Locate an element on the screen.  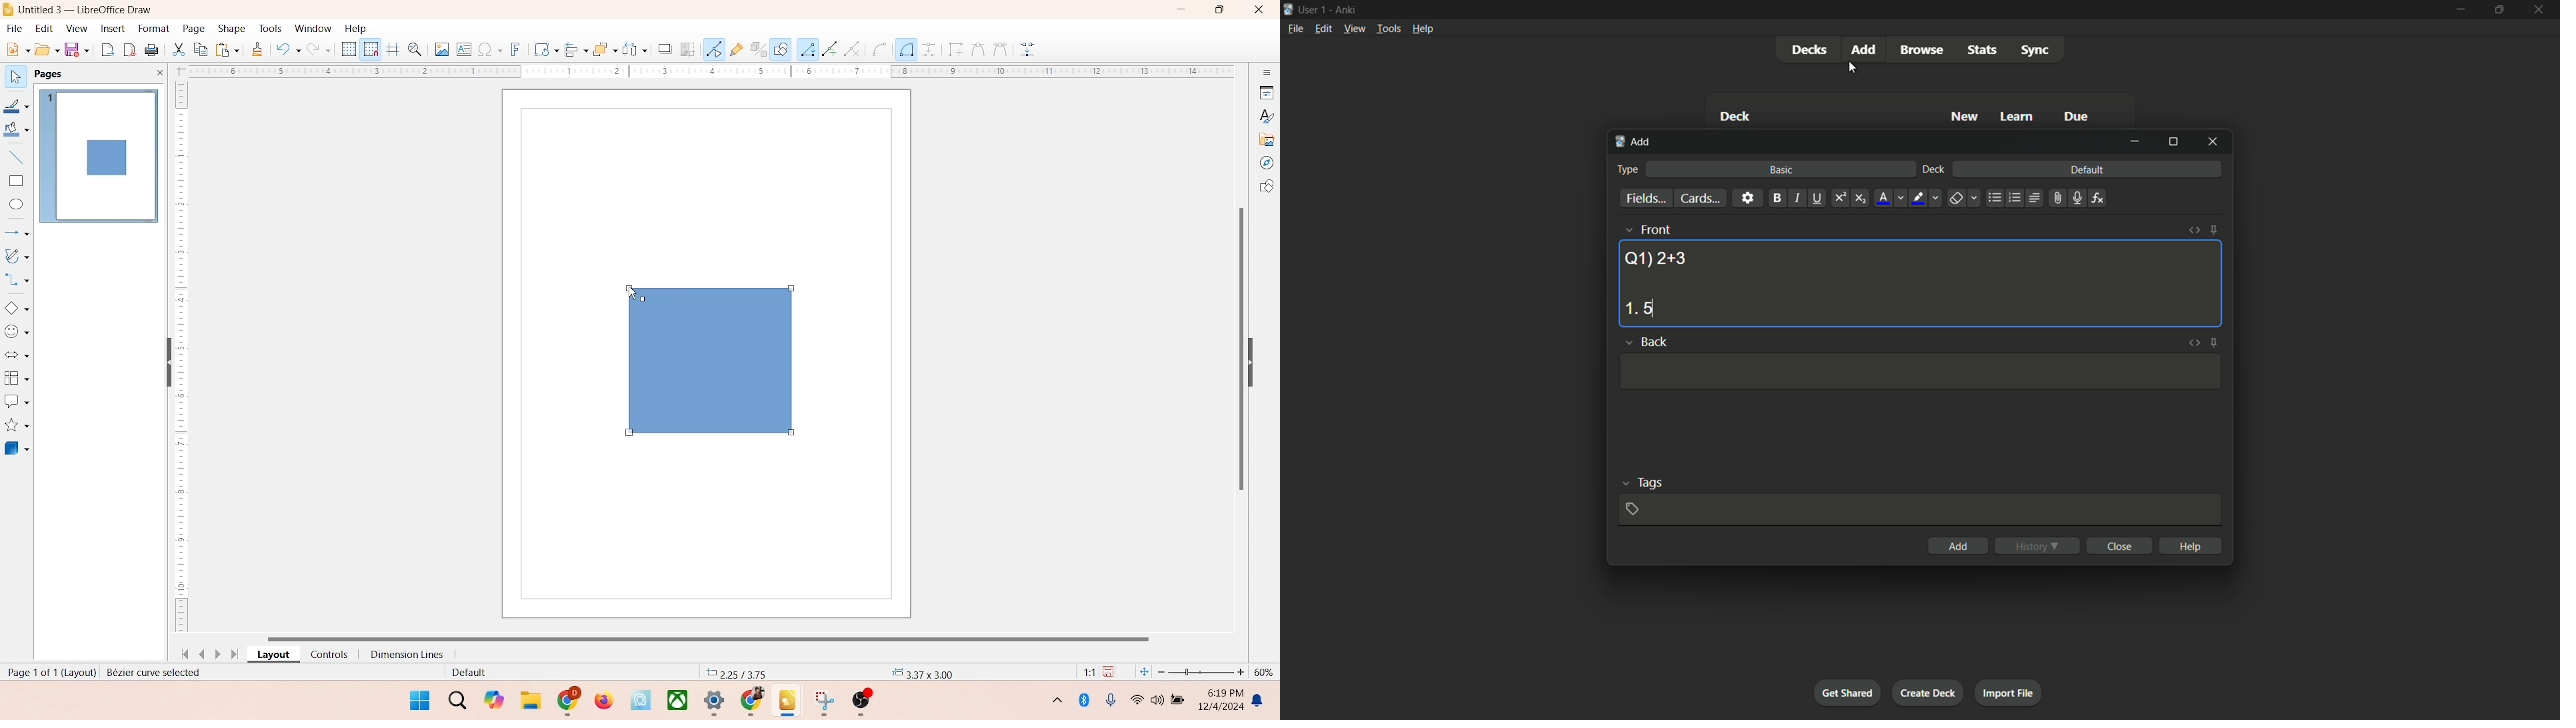
type is located at coordinates (1626, 169).